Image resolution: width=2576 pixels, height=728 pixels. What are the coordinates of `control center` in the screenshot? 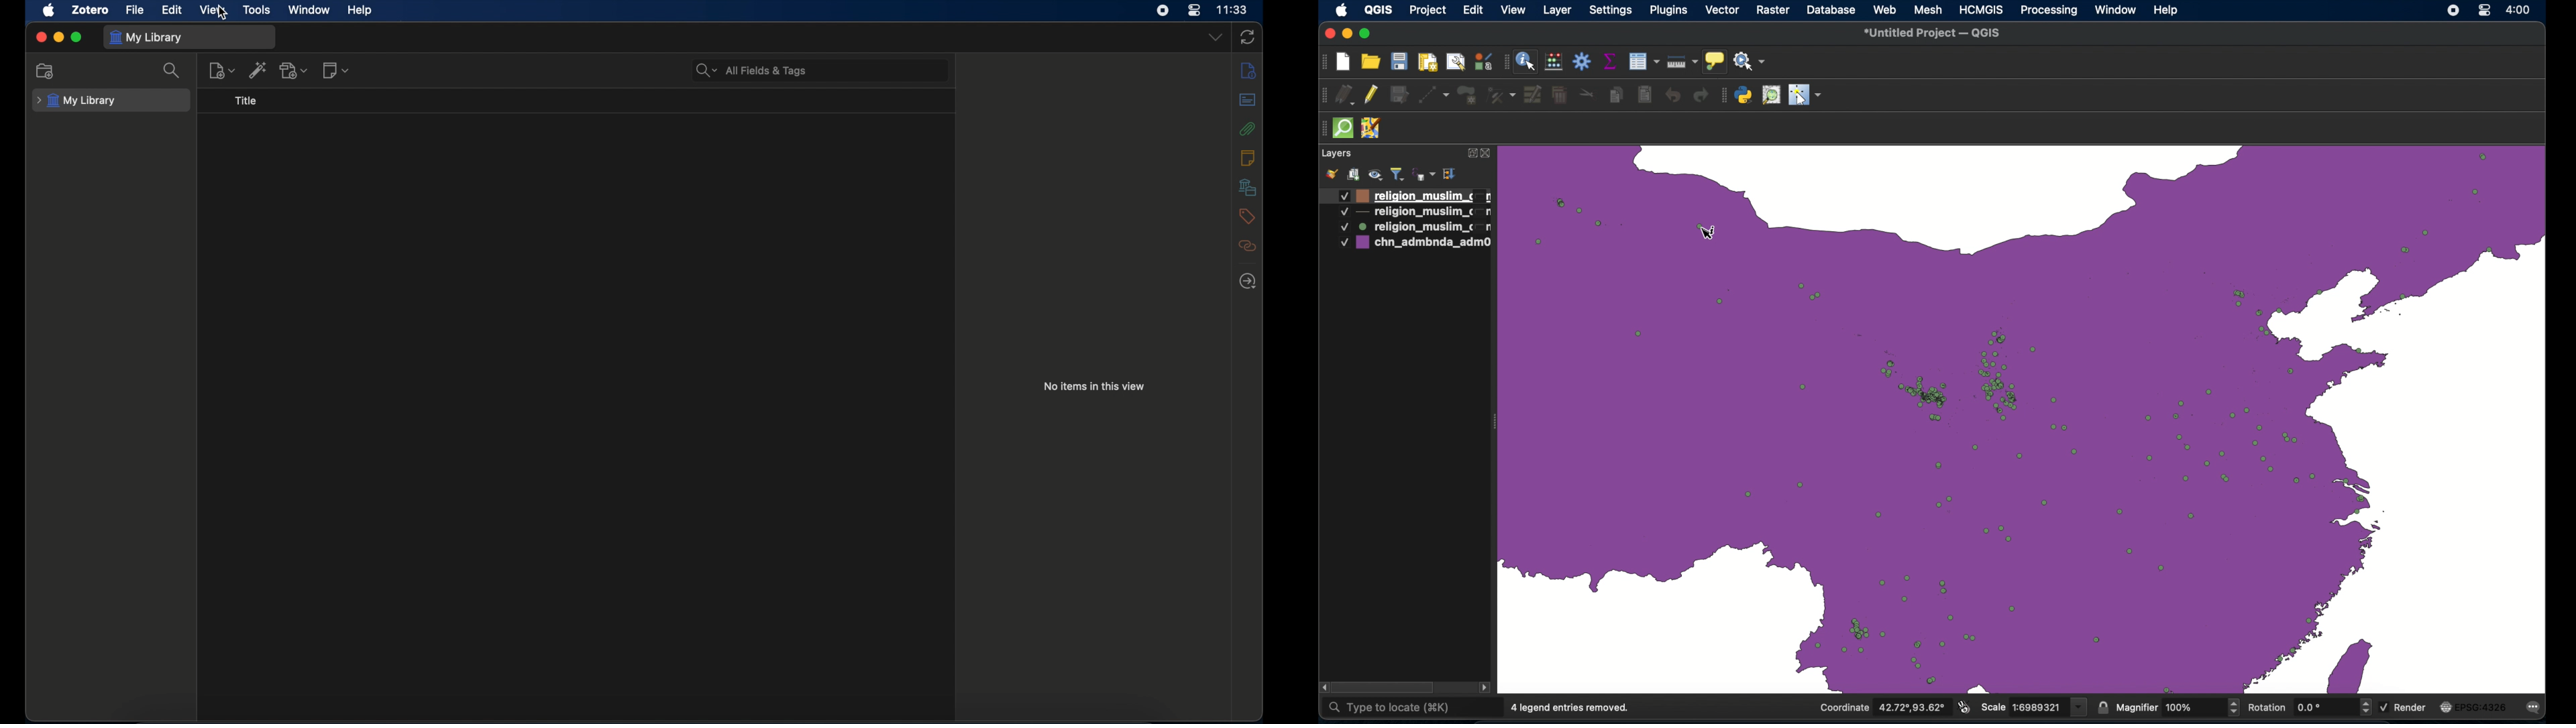 It's located at (1194, 11).